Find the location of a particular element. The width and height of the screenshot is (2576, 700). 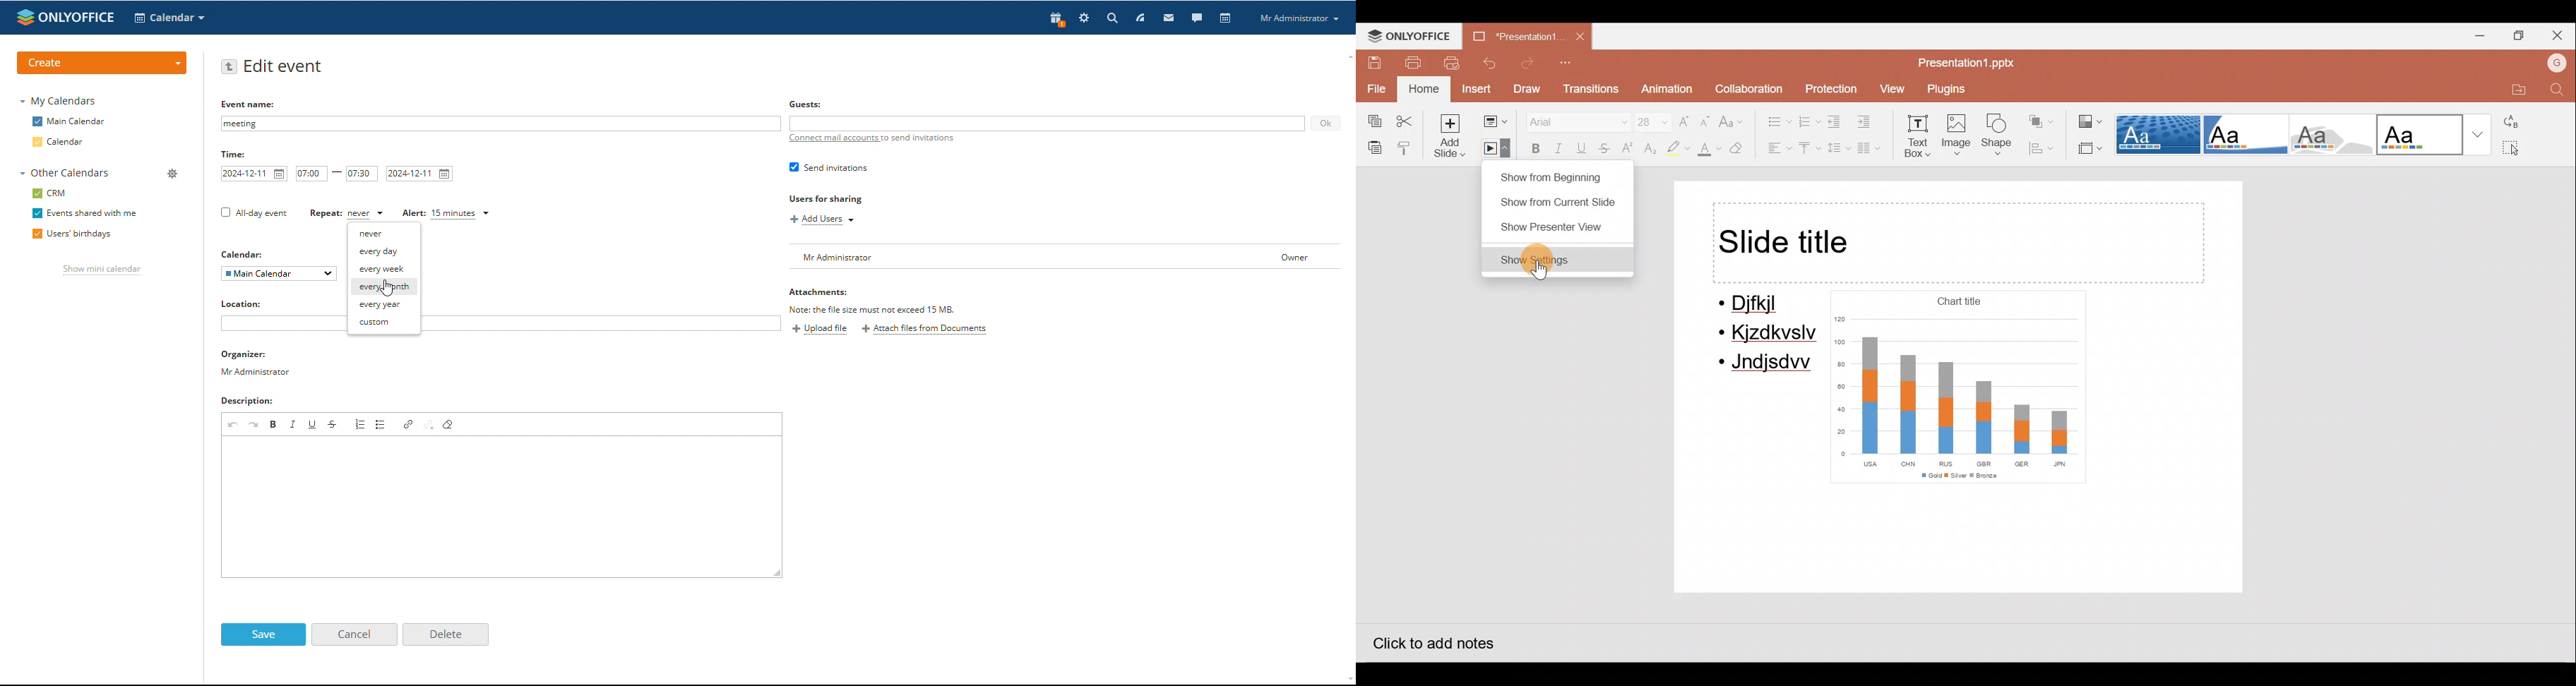

Change case is located at coordinates (1733, 119).